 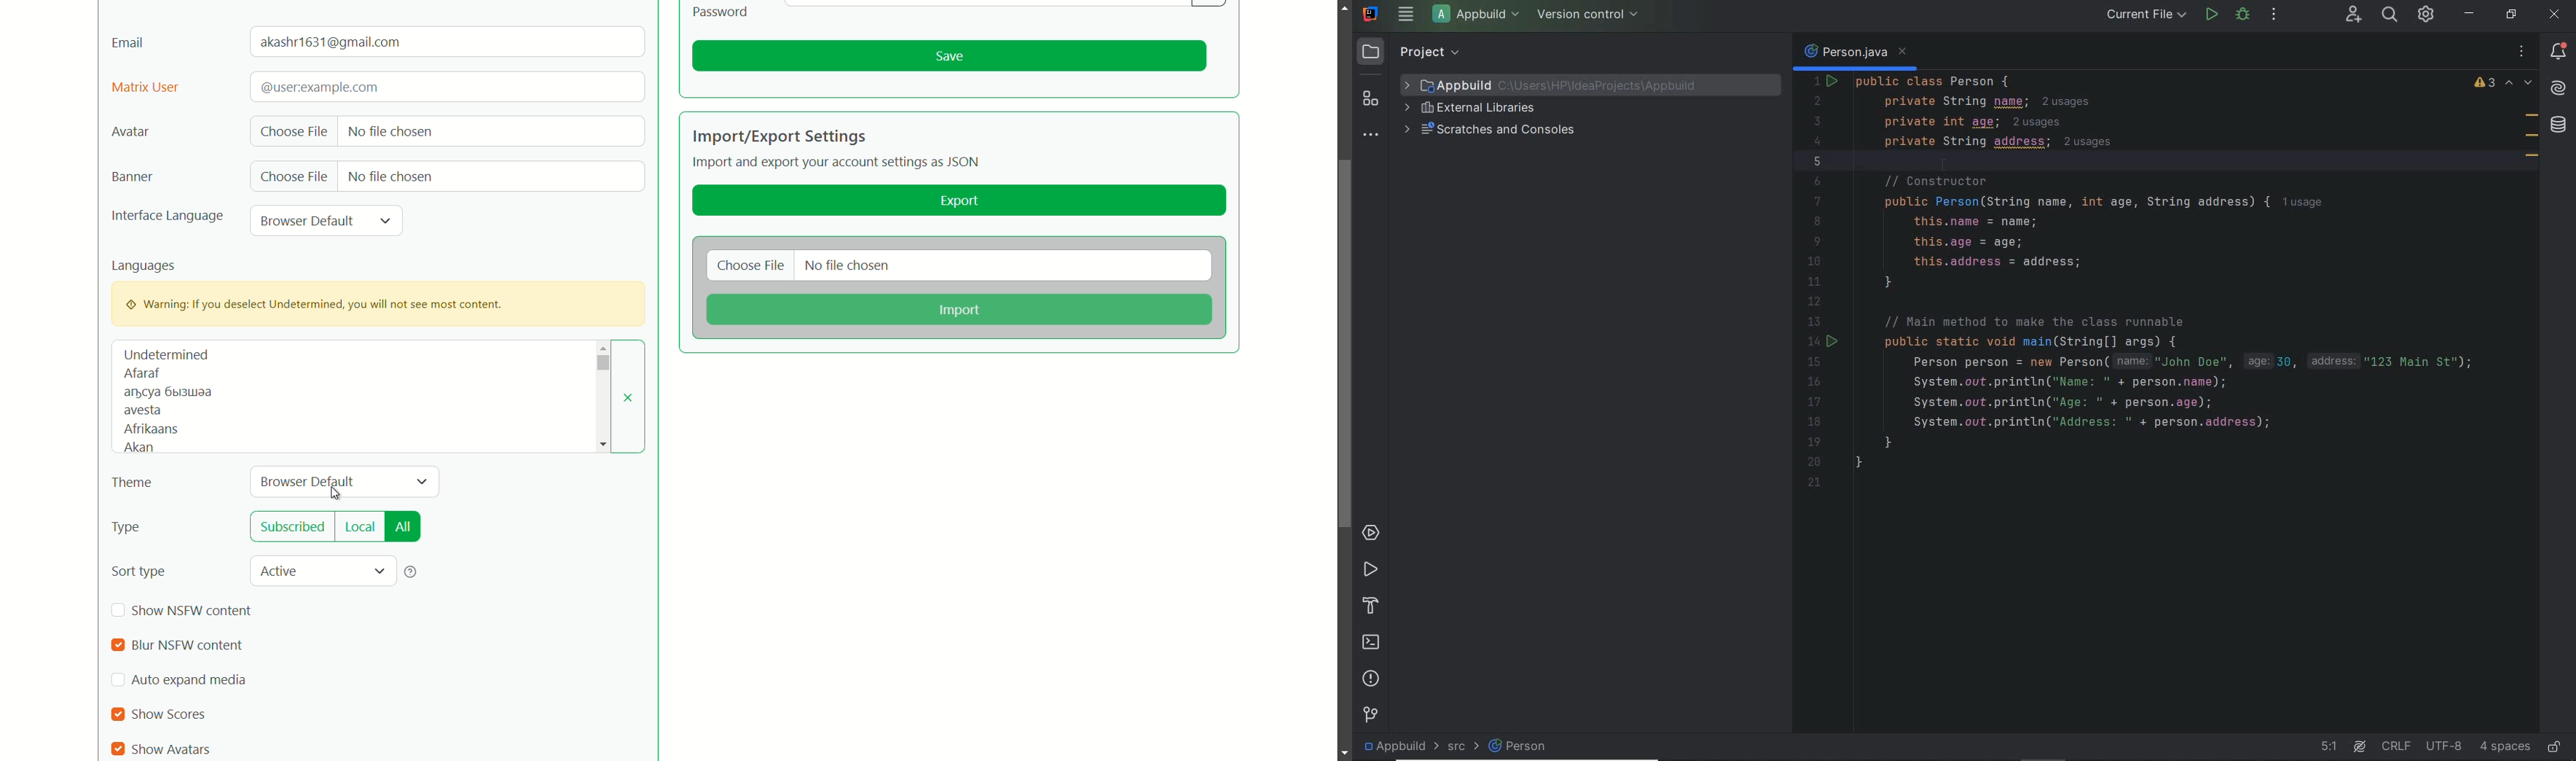 What do you see at coordinates (751, 267) in the screenshot?
I see `choose file` at bounding box center [751, 267].